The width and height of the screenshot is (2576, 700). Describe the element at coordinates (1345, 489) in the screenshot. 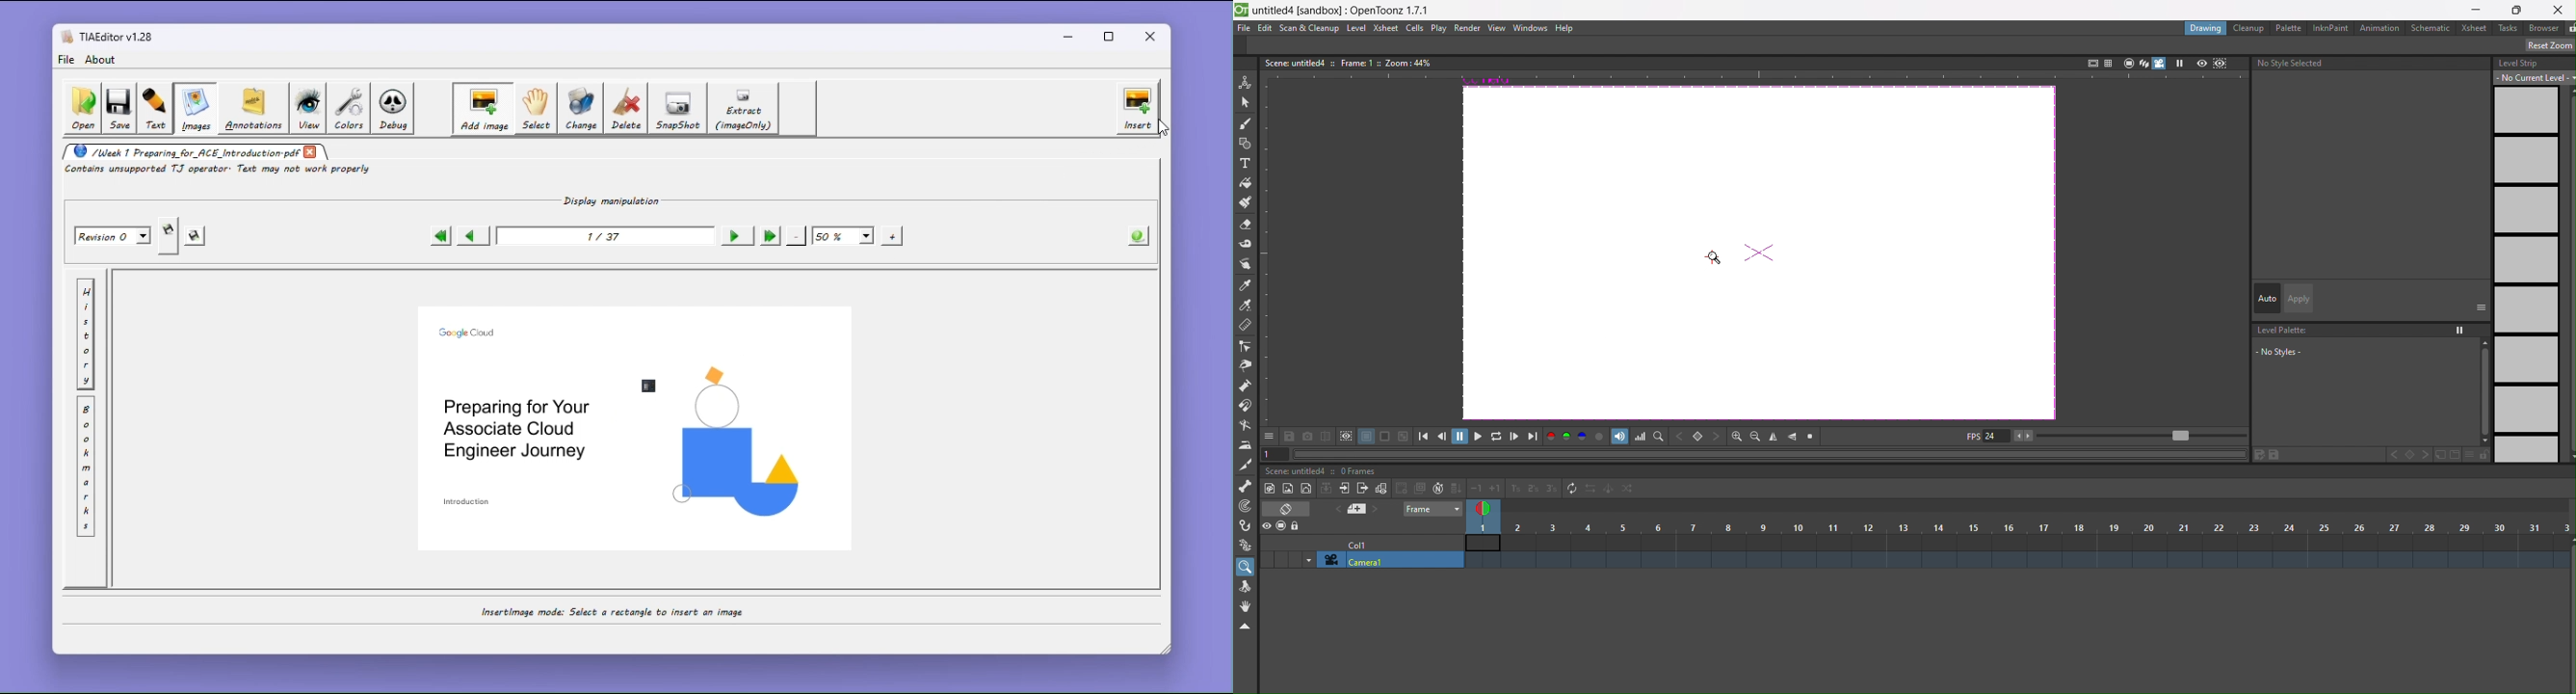

I see `previous sub xsheet` at that location.